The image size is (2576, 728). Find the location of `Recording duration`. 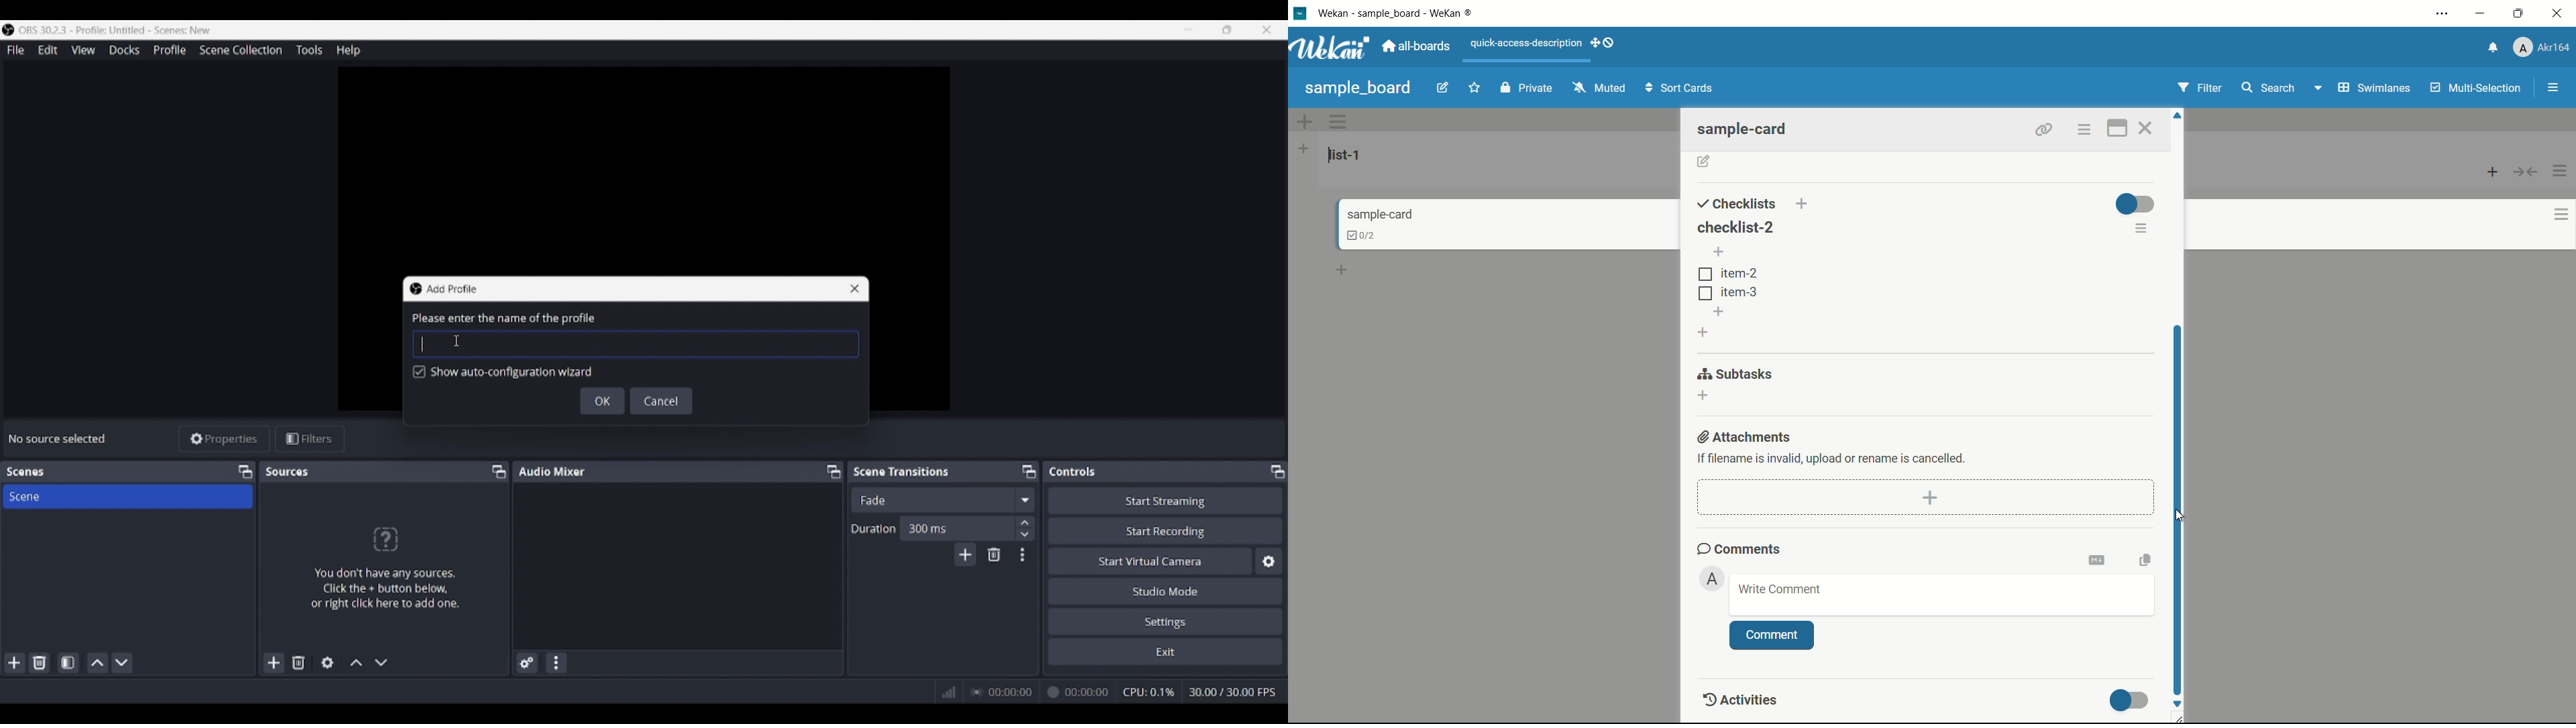

Recording duration is located at coordinates (1039, 692).